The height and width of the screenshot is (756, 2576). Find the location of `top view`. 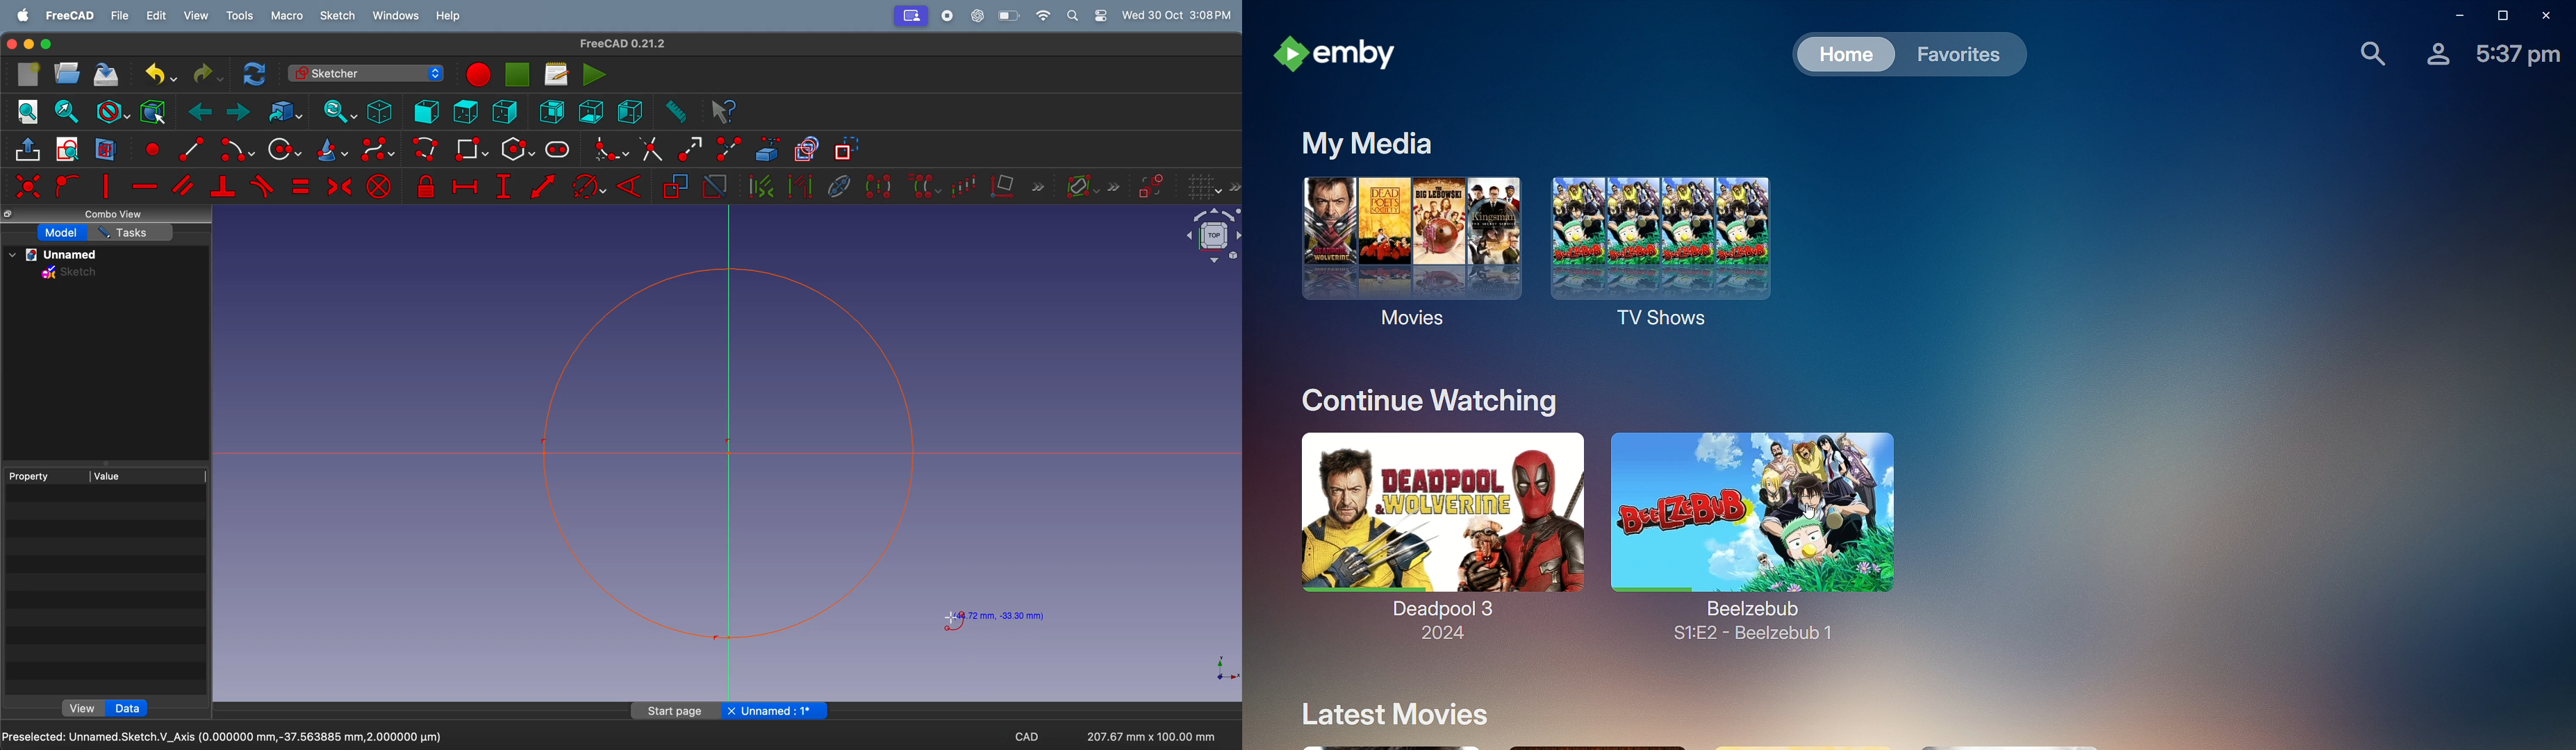

top view is located at coordinates (465, 111).